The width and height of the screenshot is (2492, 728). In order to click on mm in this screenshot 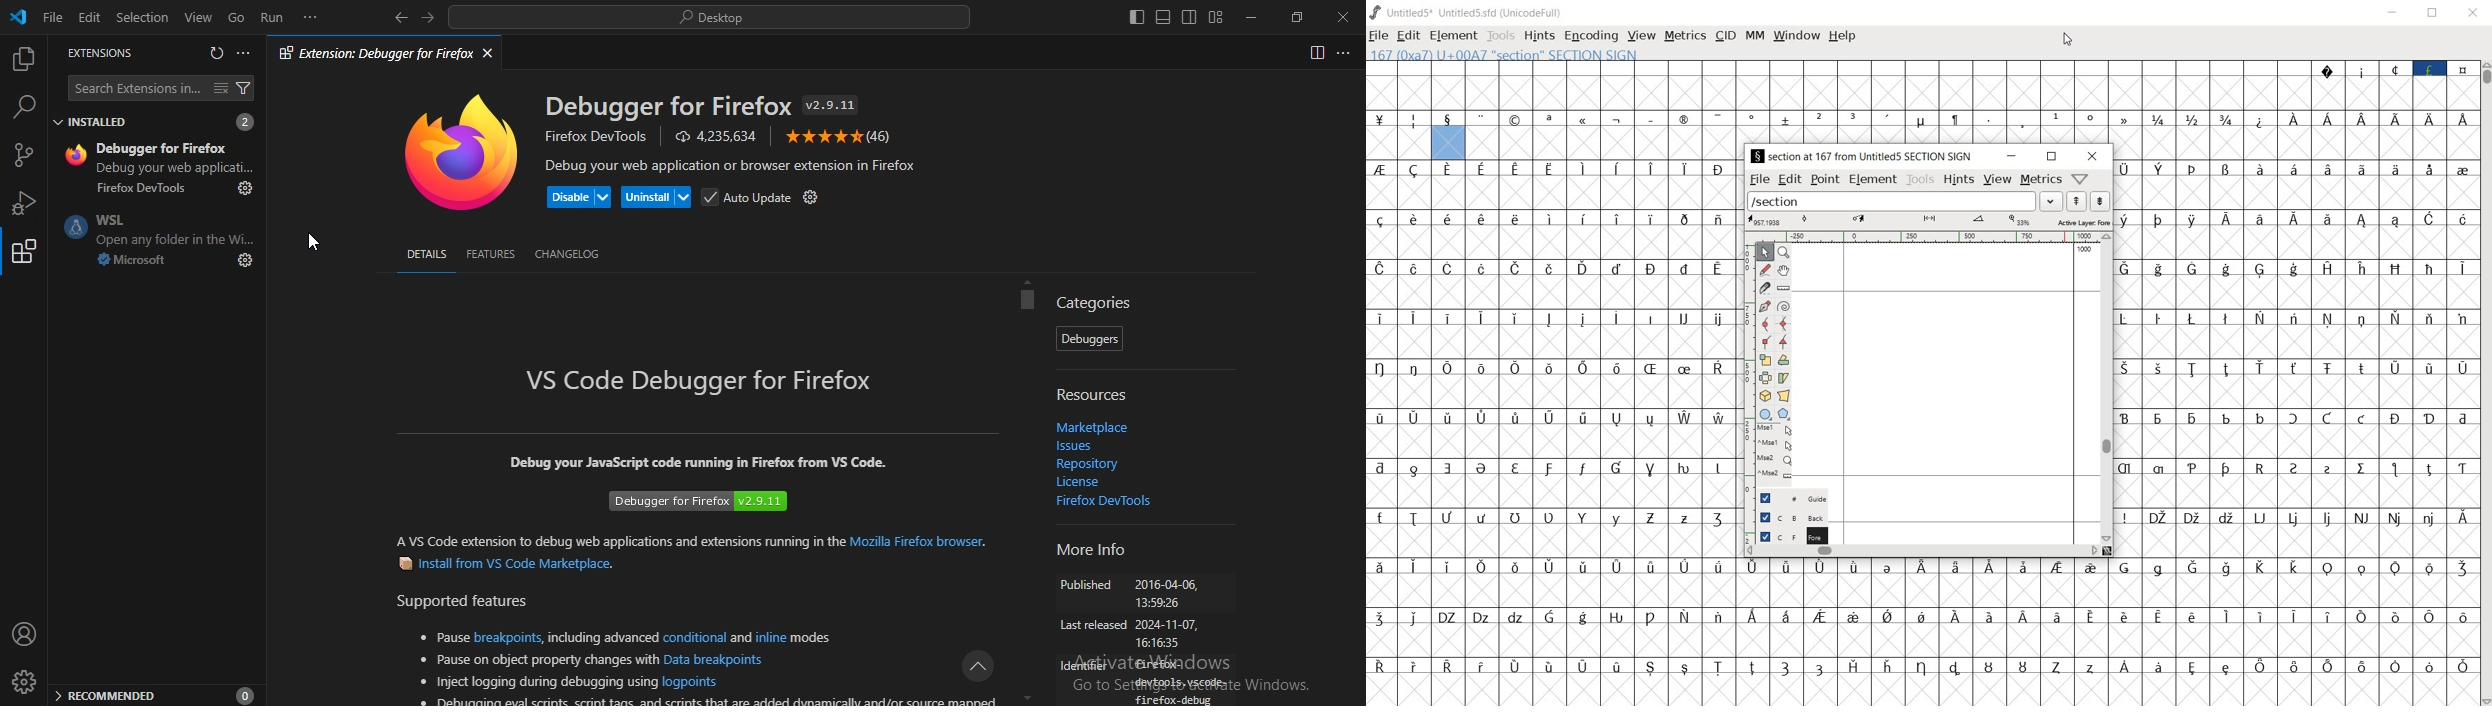, I will do `click(1753, 36)`.